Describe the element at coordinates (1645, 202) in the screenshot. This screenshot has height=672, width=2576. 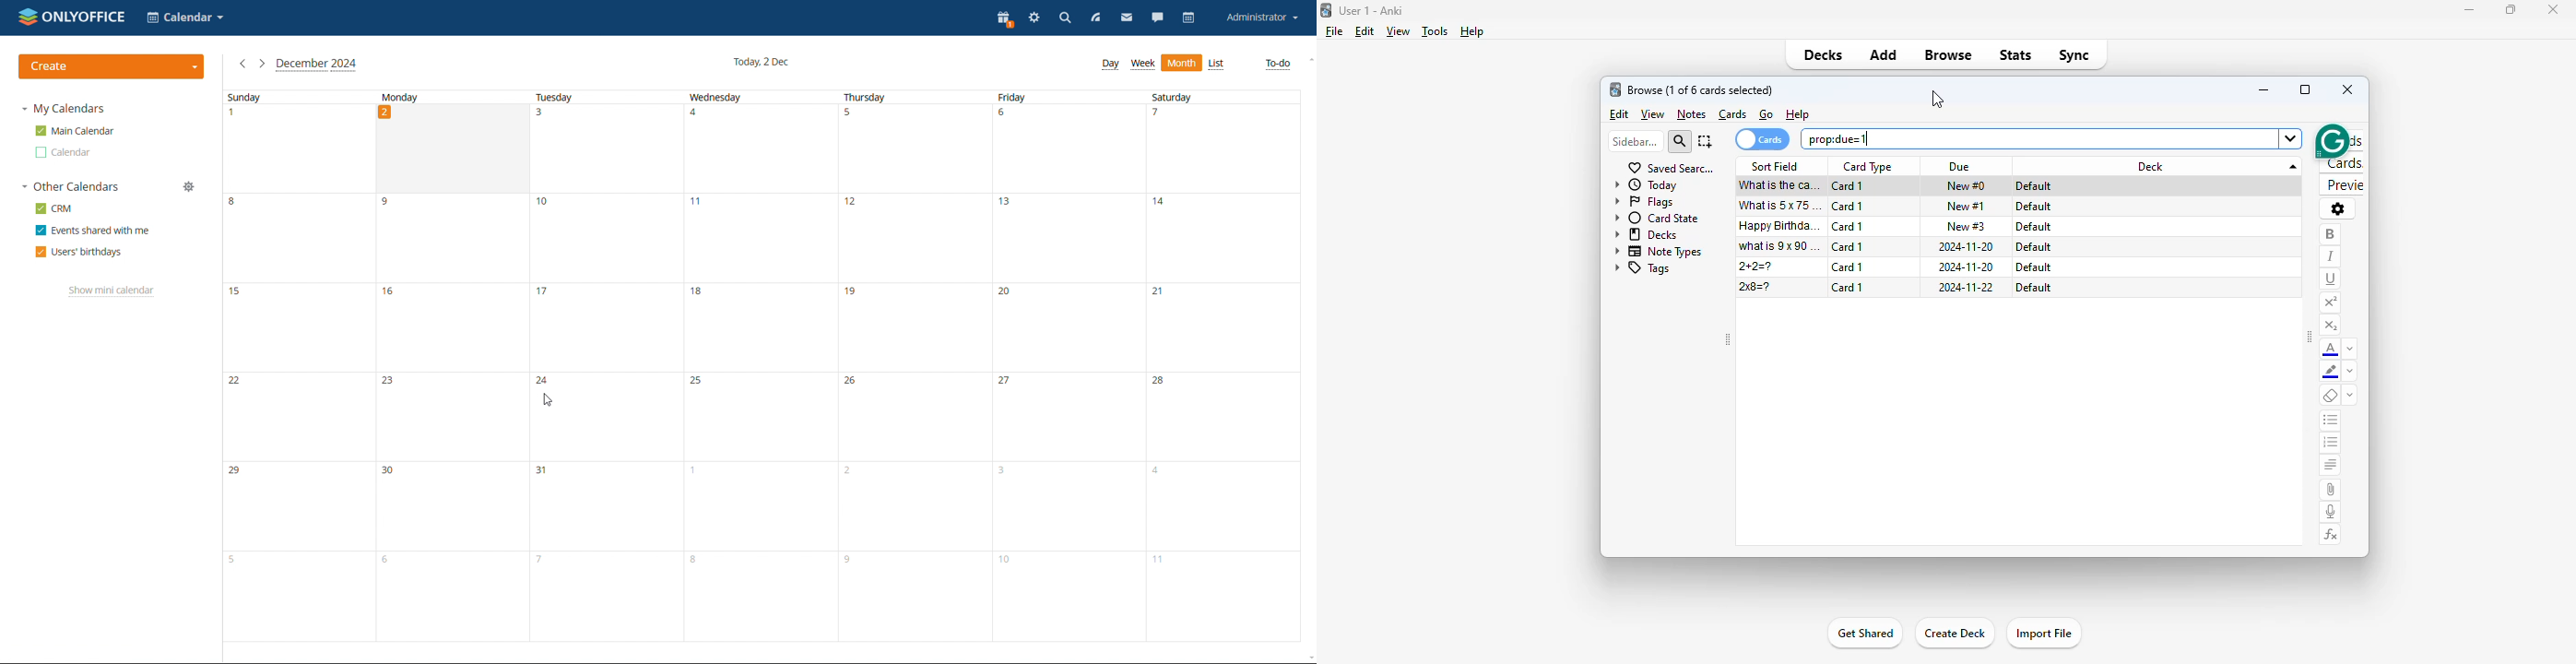
I see `flags` at that location.